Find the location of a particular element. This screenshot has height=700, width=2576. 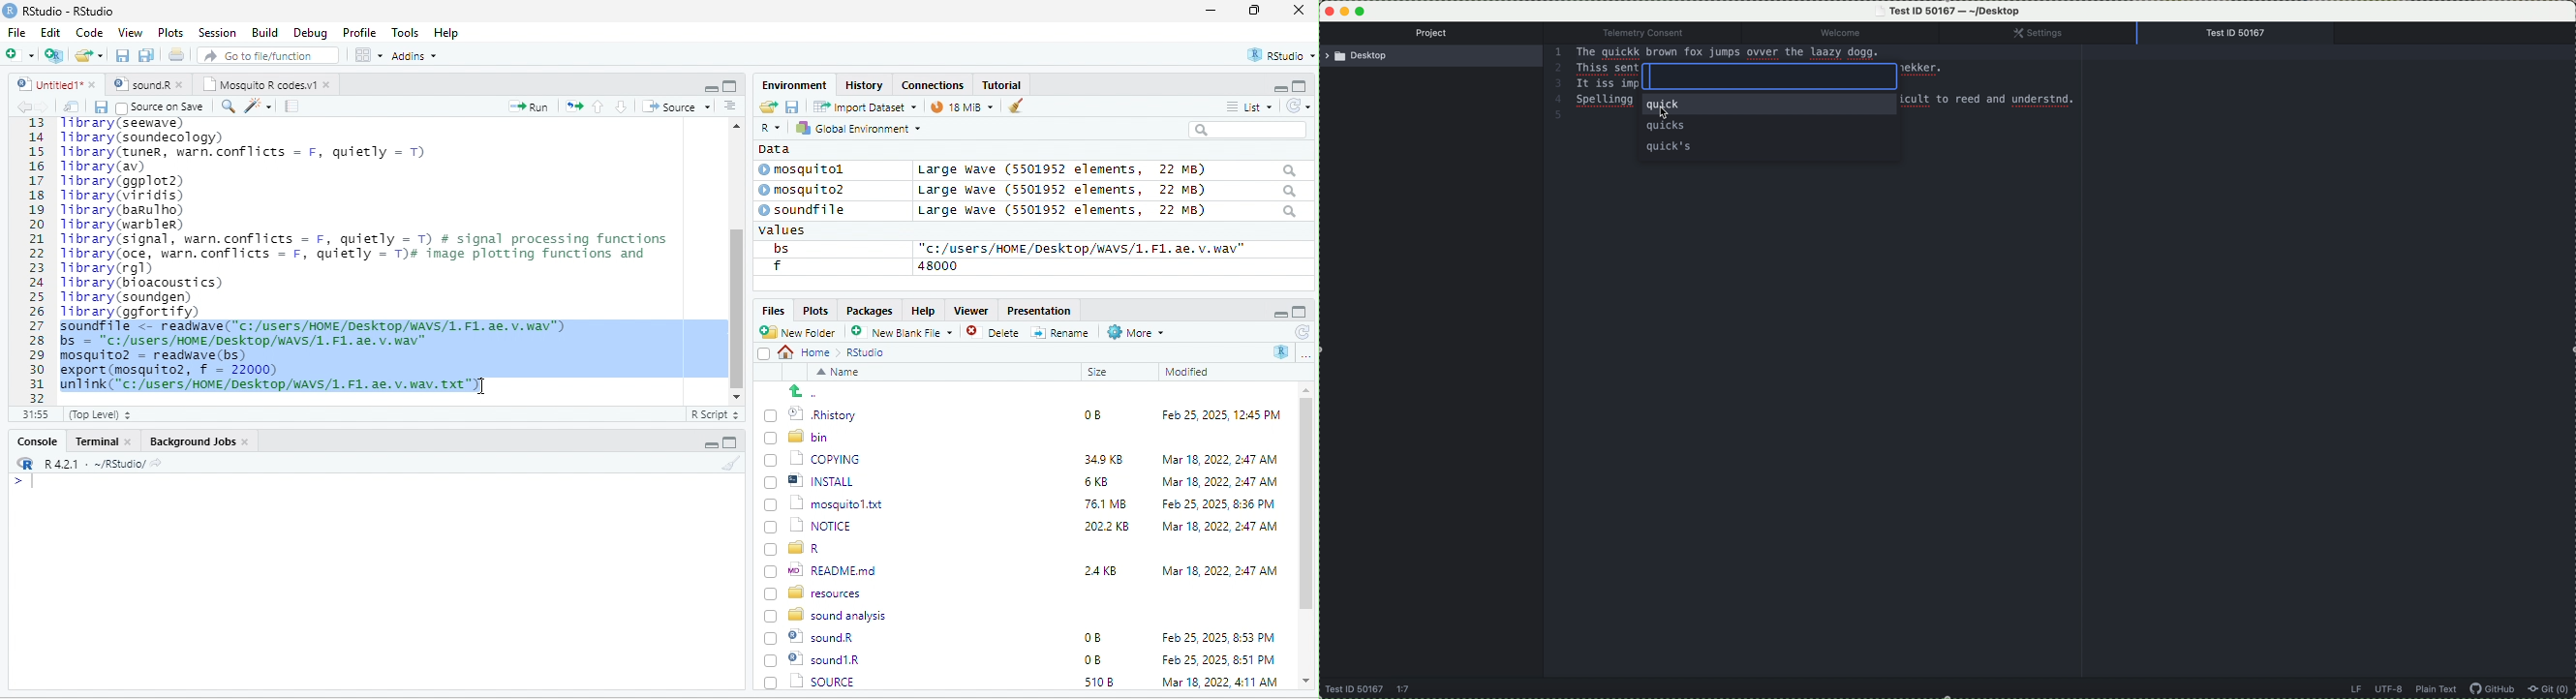

9 mb is located at coordinates (962, 108).